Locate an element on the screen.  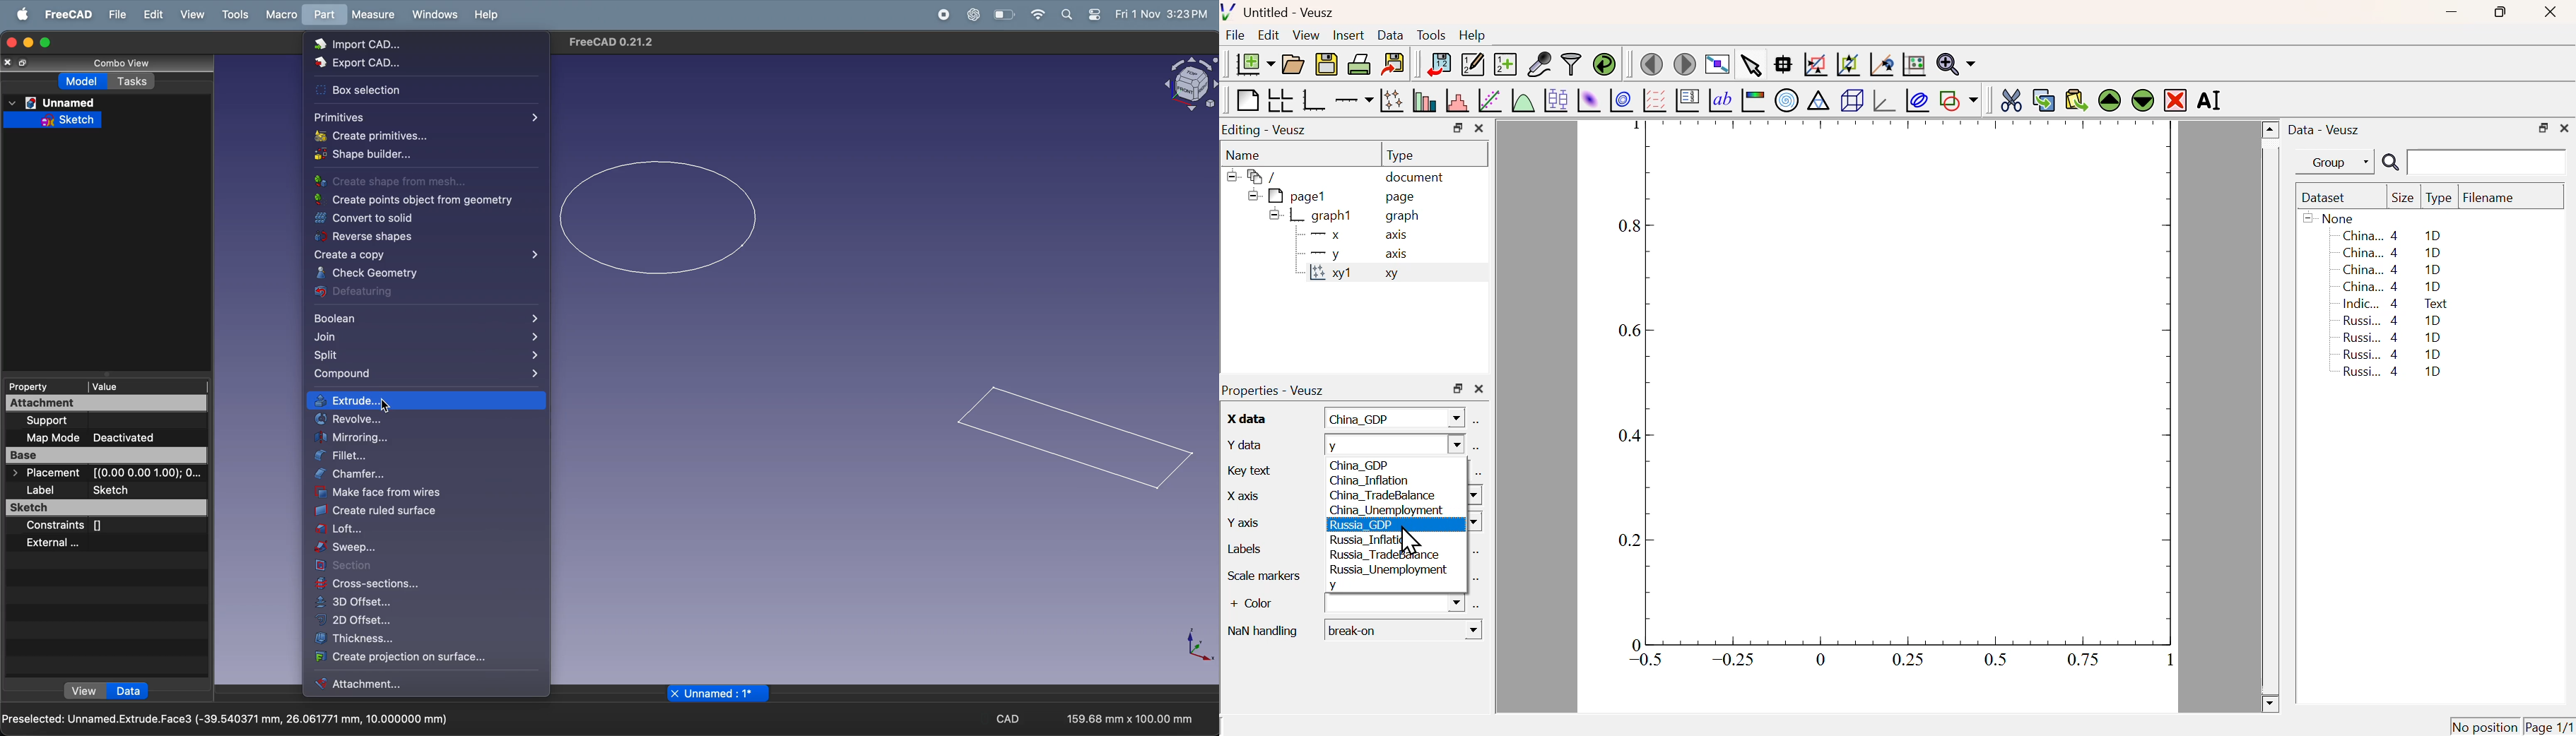
Select using dataset Browser is located at coordinates (1478, 475).